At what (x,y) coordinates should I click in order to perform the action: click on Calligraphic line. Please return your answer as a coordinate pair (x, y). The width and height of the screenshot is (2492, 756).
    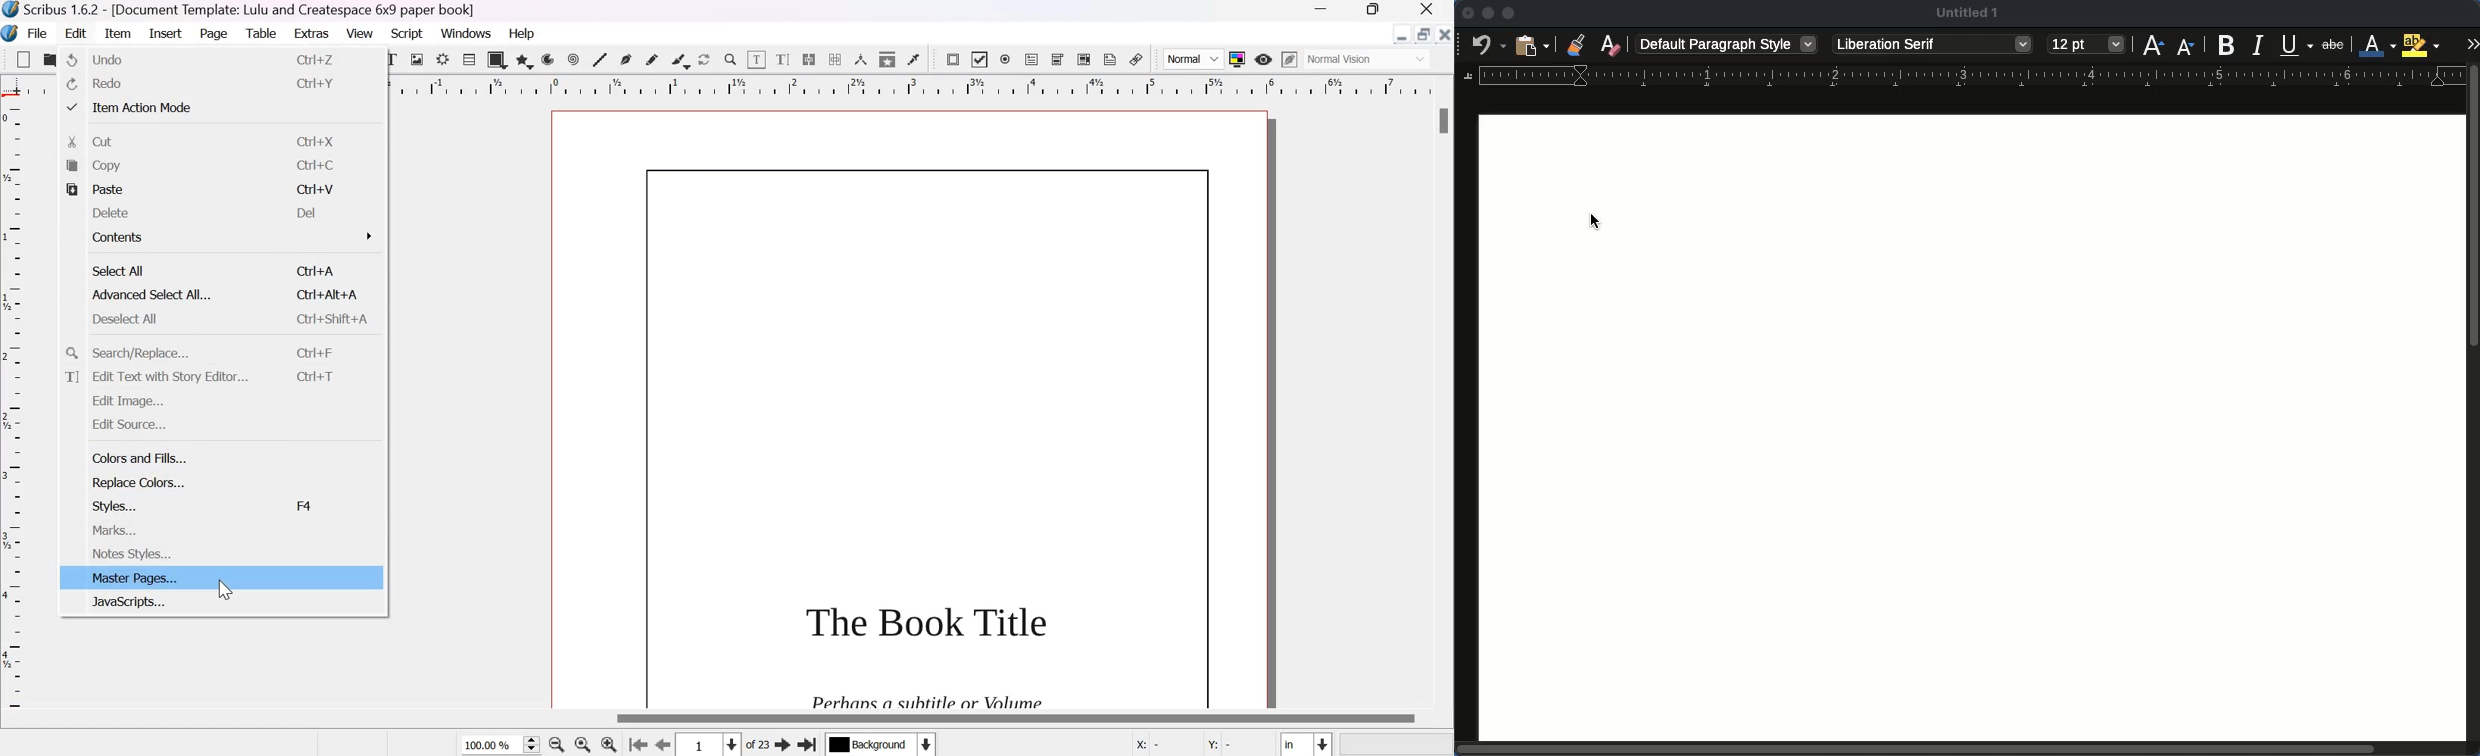
    Looking at the image, I should click on (680, 60).